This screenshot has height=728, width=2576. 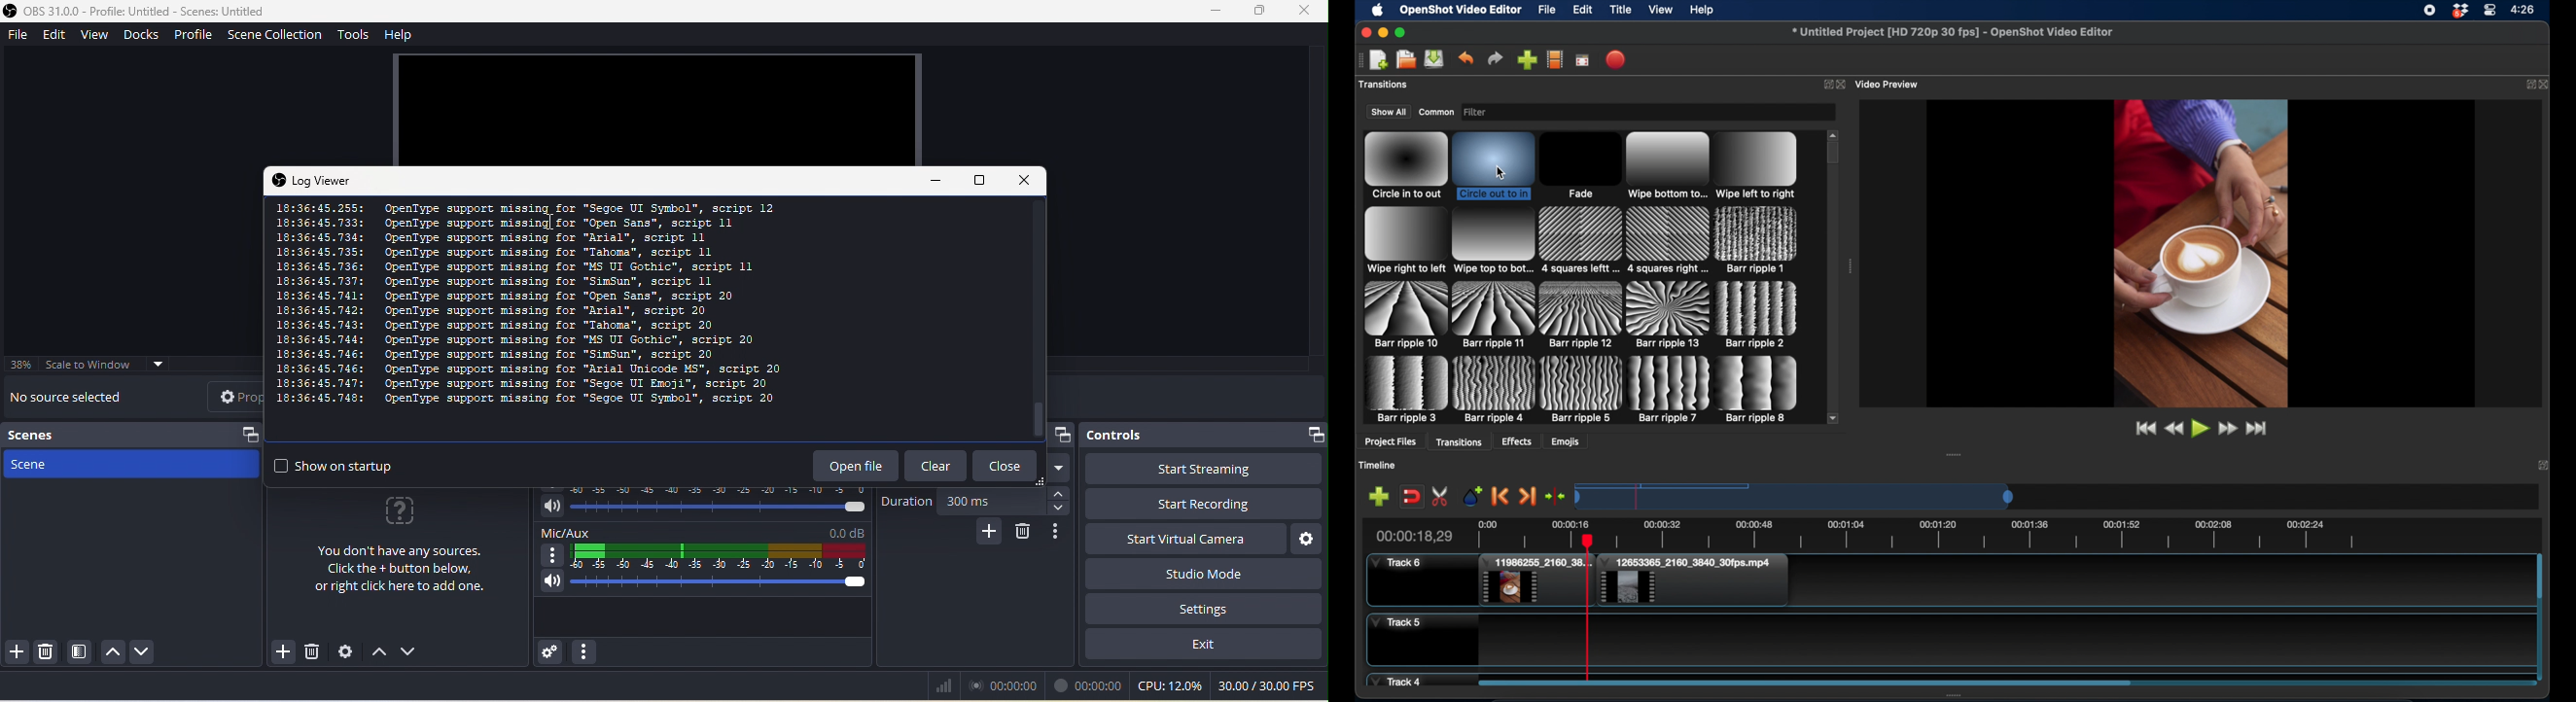 I want to click on transition, so click(x=1406, y=166).